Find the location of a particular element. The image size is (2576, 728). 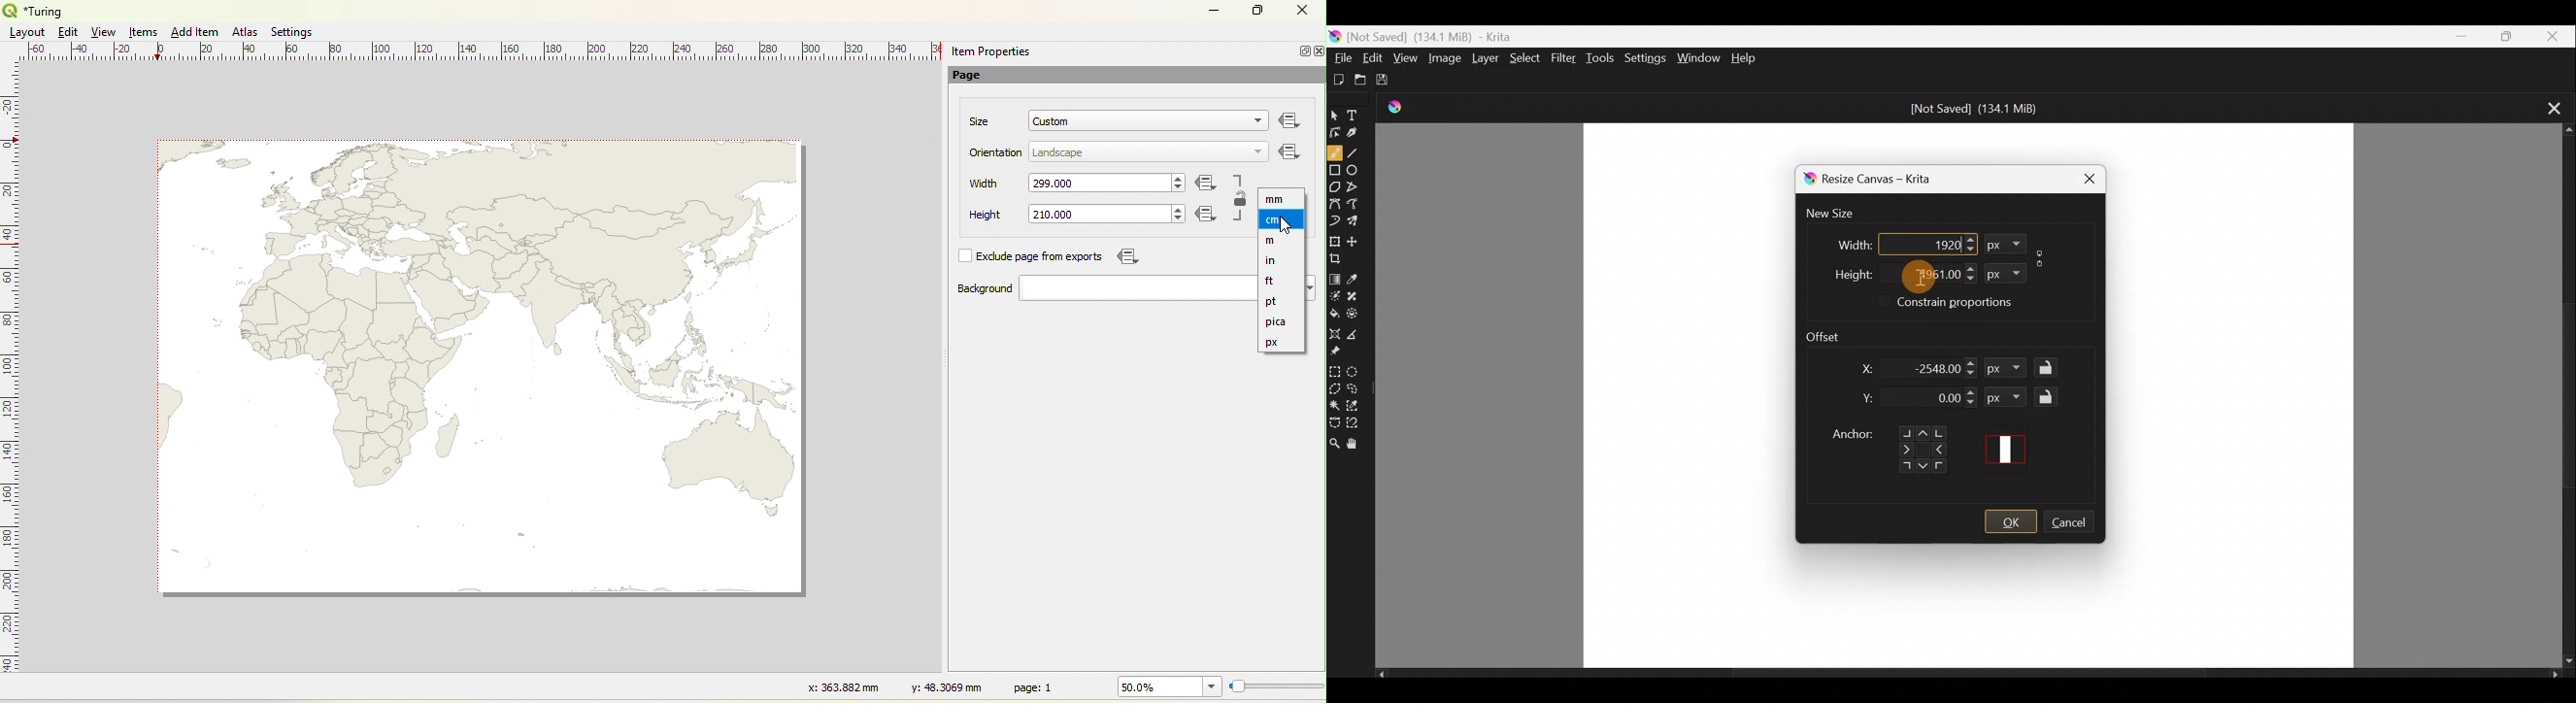

Freehand selection tool is located at coordinates (1357, 386).